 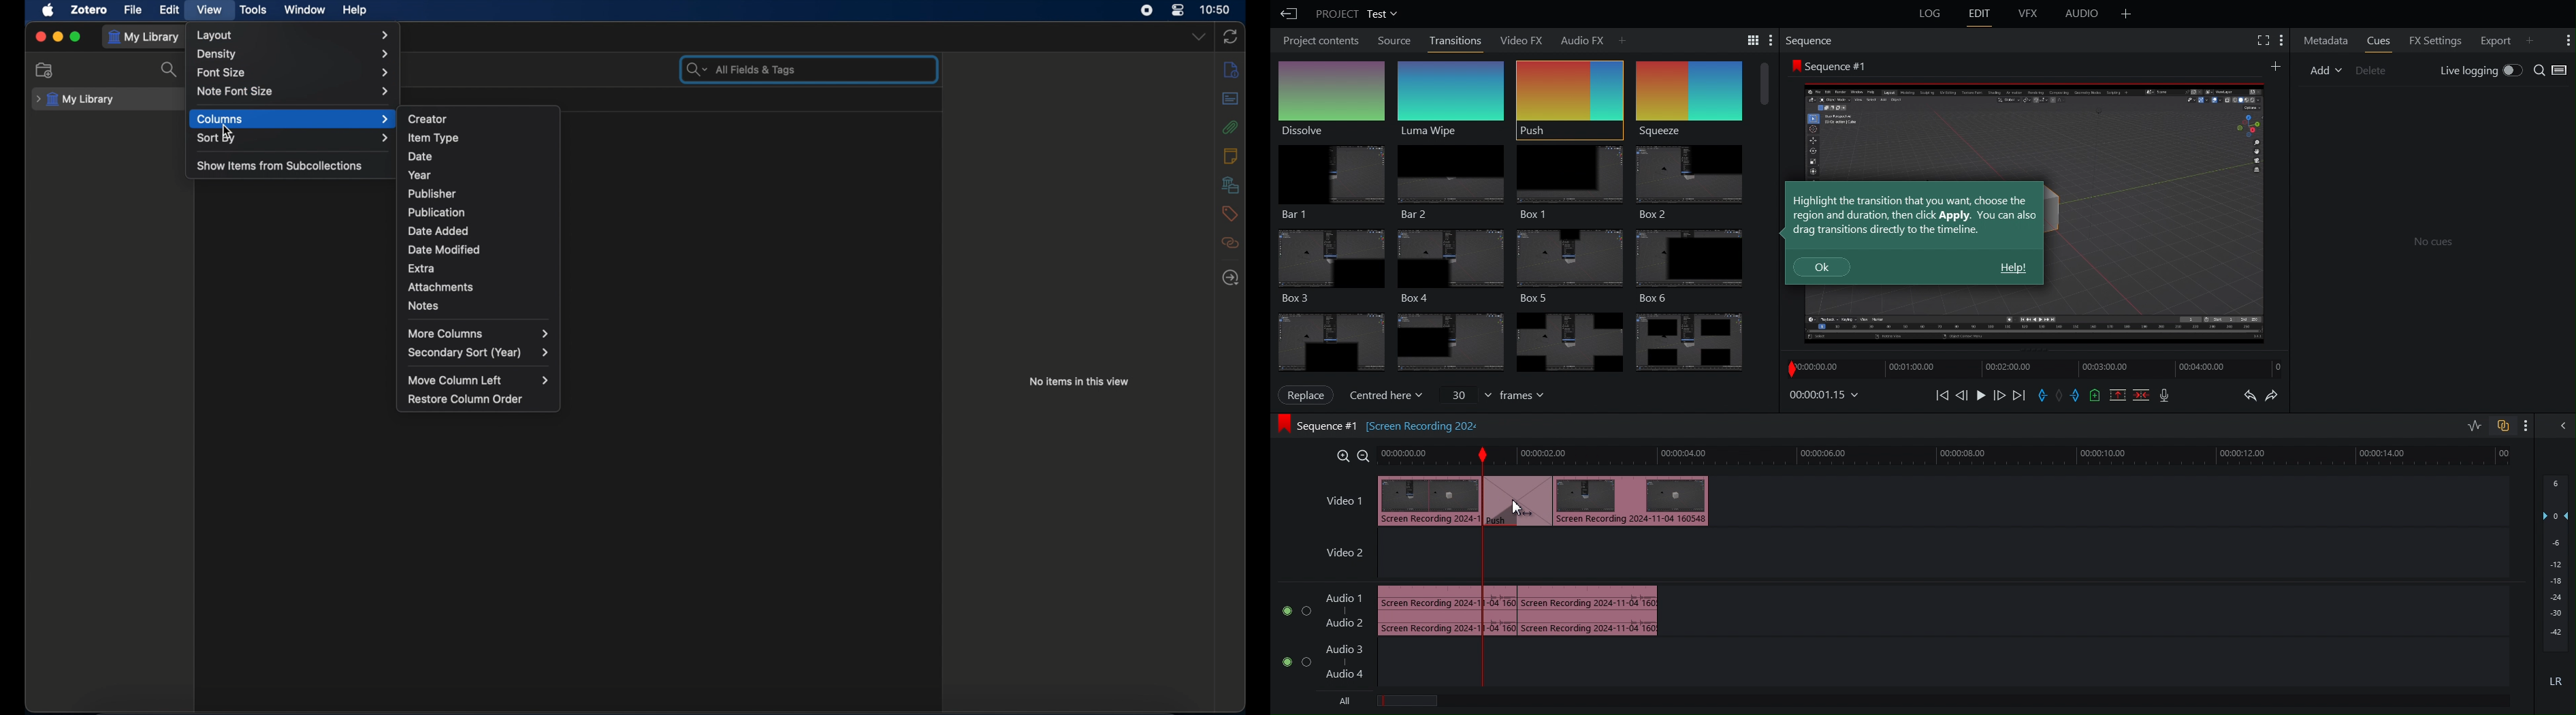 I want to click on Delete, so click(x=2371, y=69).